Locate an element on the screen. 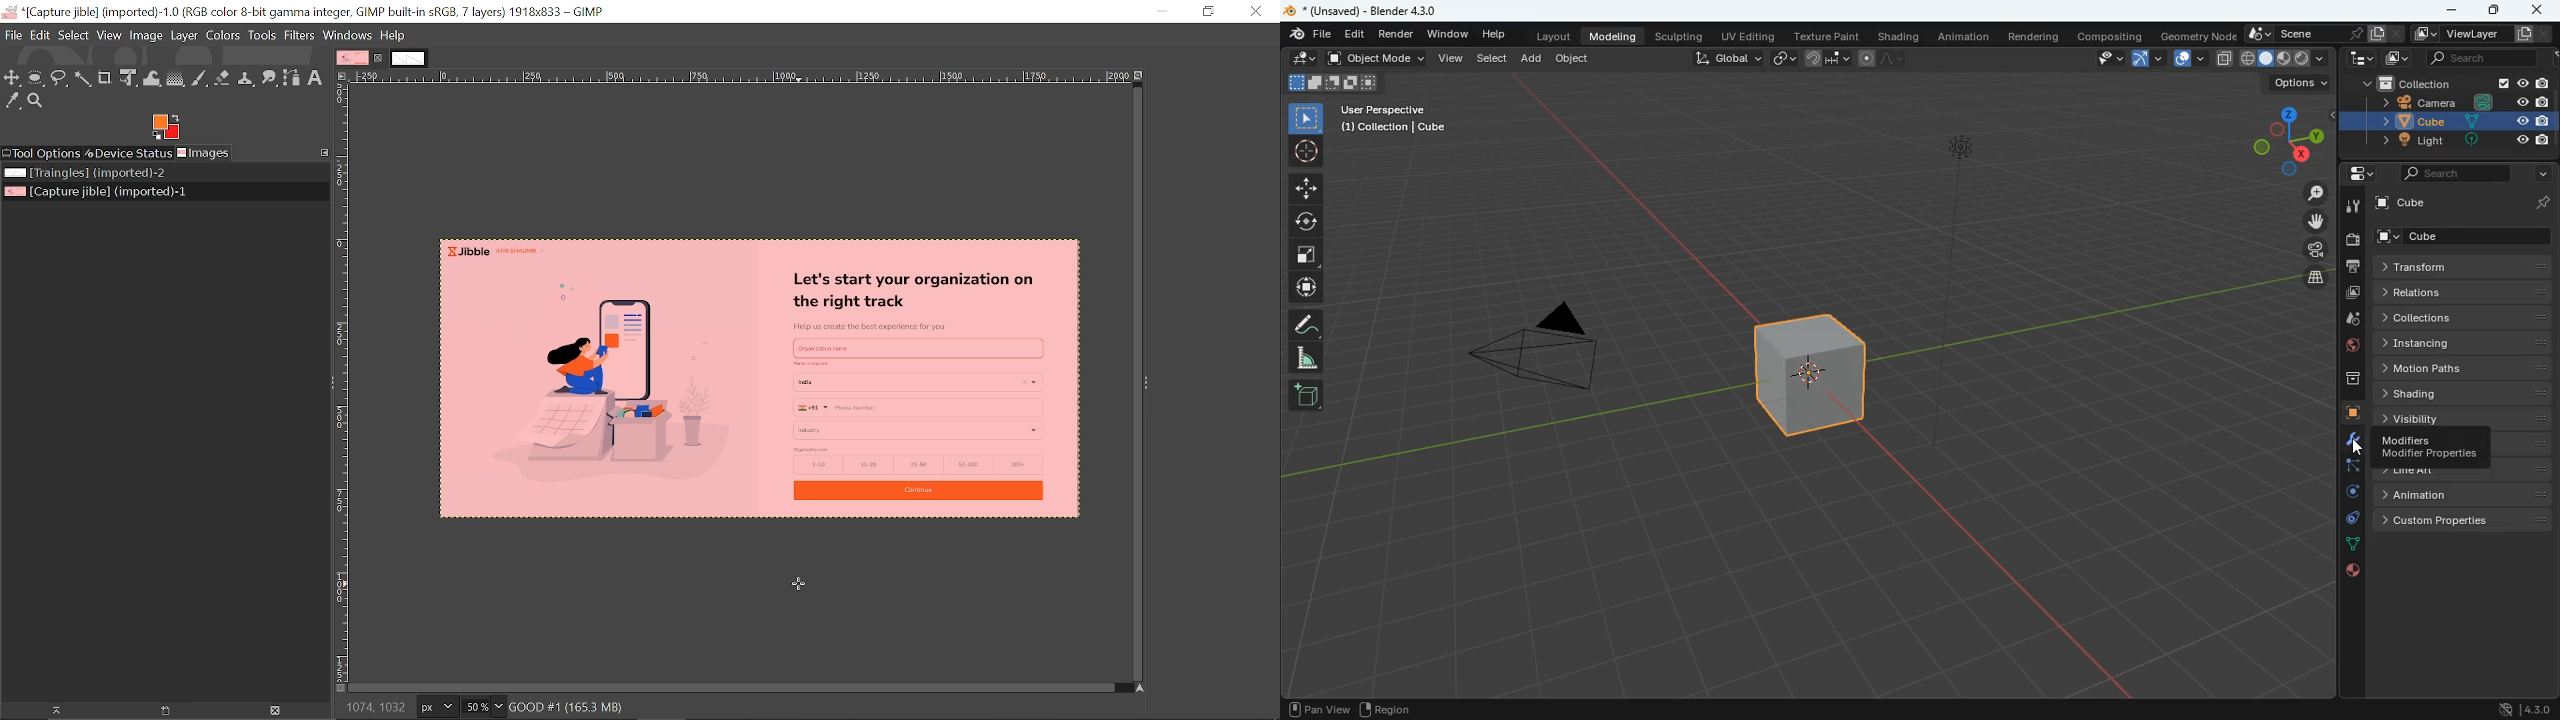 The image size is (2576, 728). motion paths is located at coordinates (2465, 368).